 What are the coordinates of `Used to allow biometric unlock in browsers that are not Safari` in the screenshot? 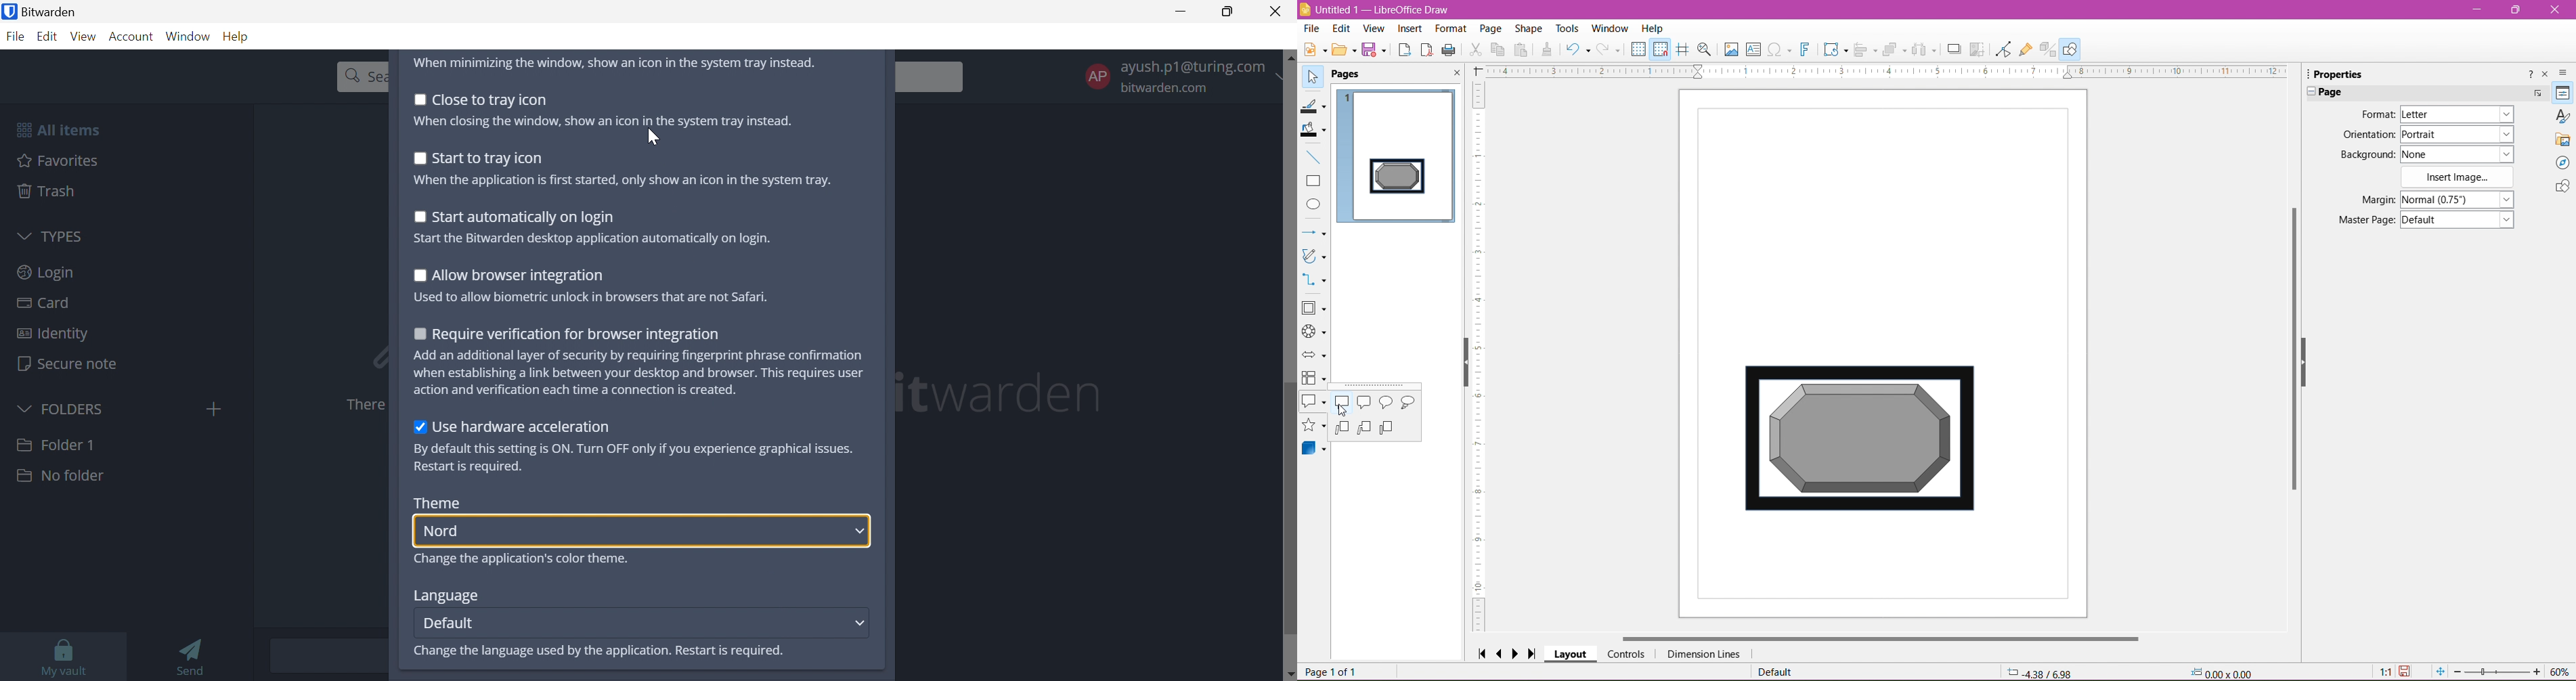 It's located at (590, 297).